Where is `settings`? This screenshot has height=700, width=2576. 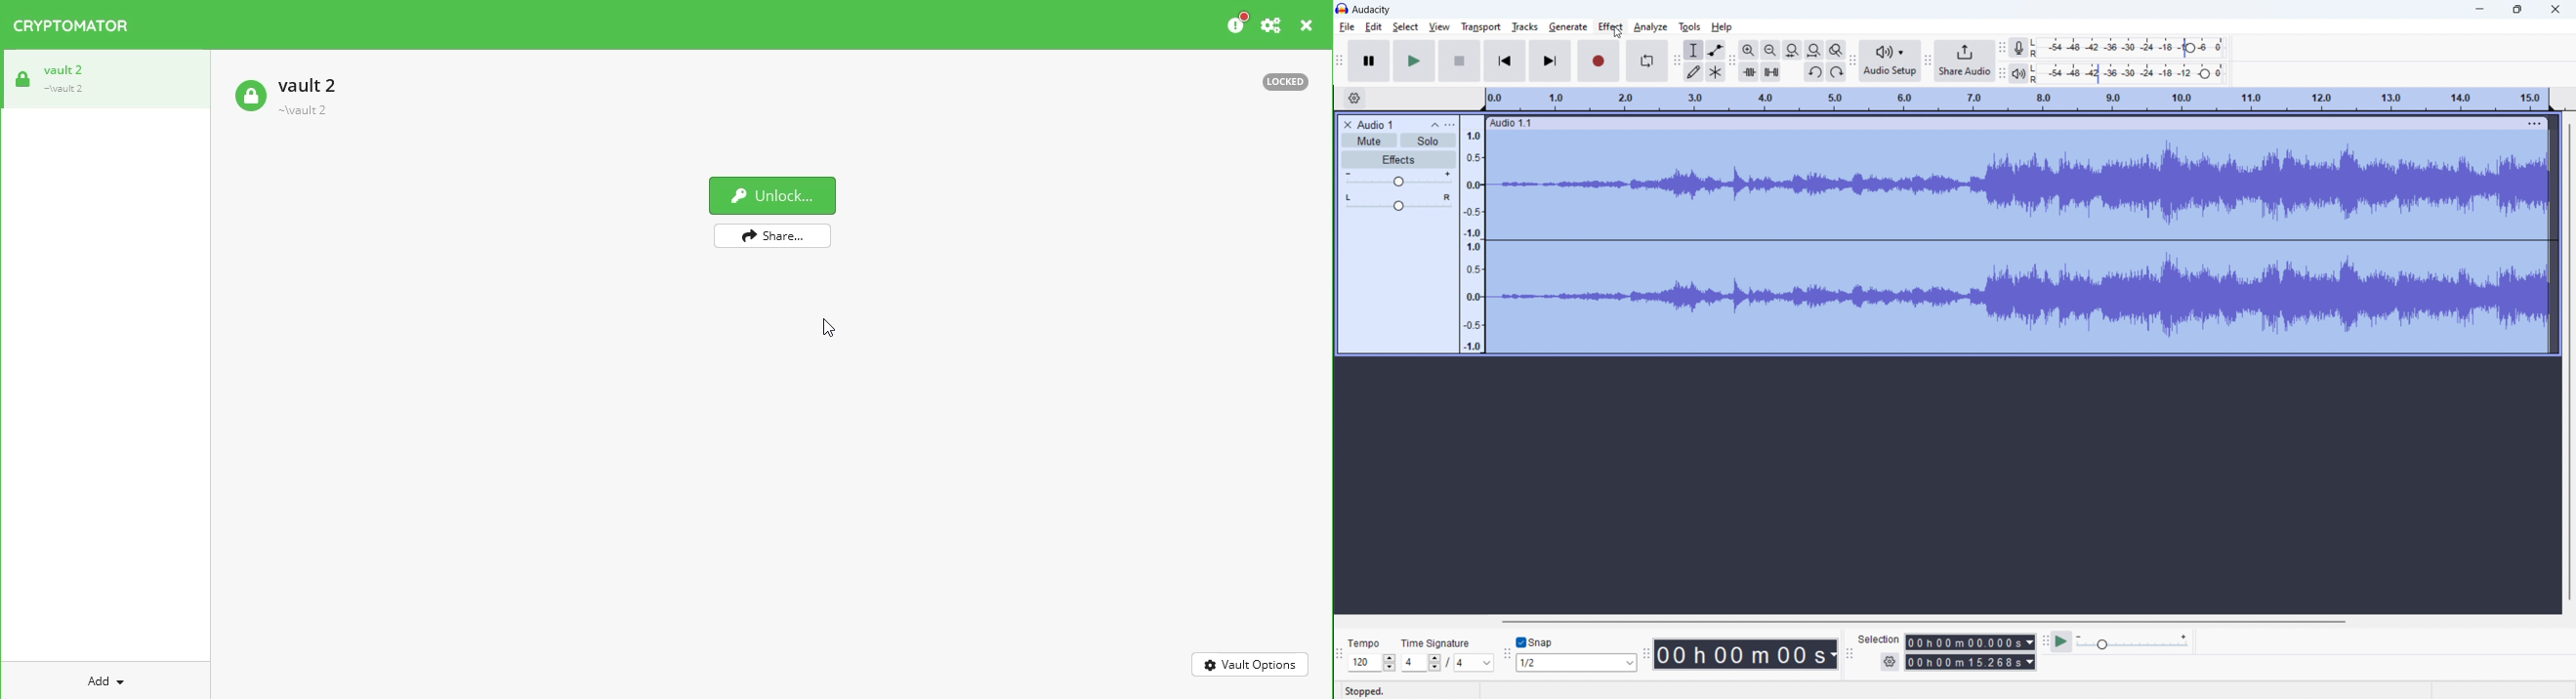
settings is located at coordinates (1889, 662).